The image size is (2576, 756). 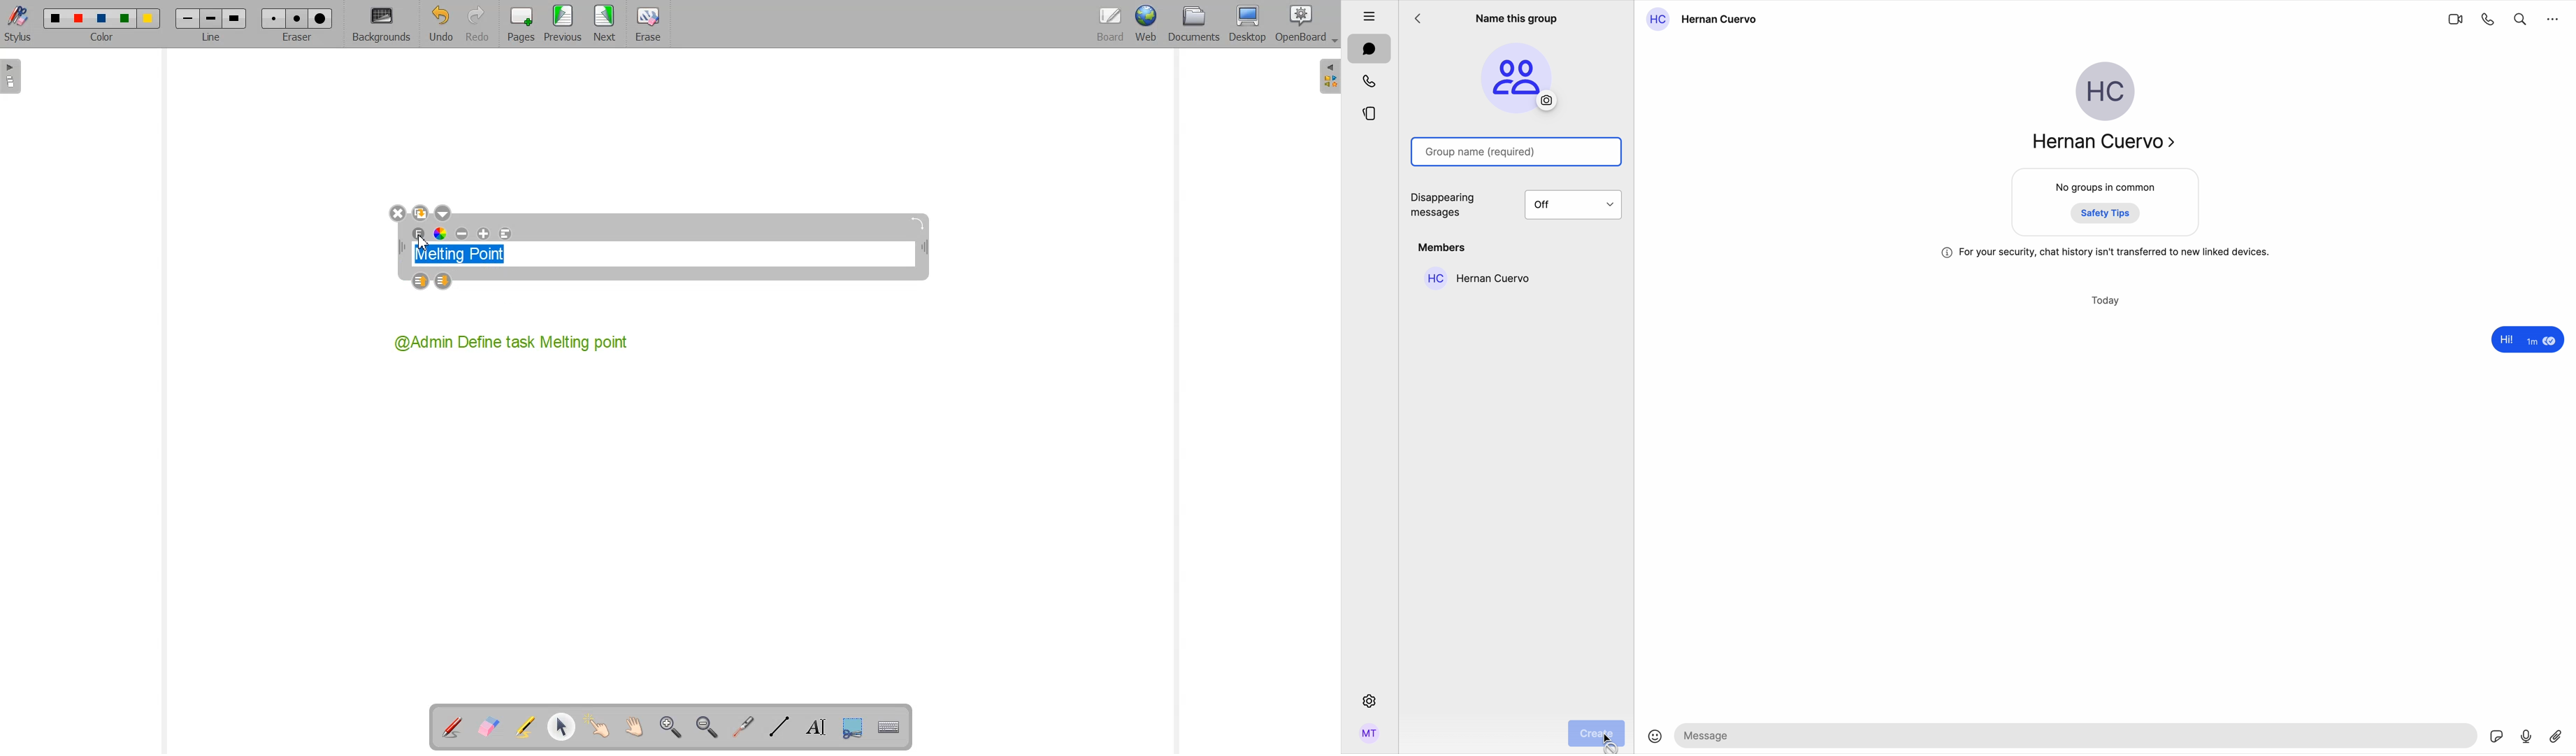 What do you see at coordinates (477, 24) in the screenshot?
I see `Redo` at bounding box center [477, 24].